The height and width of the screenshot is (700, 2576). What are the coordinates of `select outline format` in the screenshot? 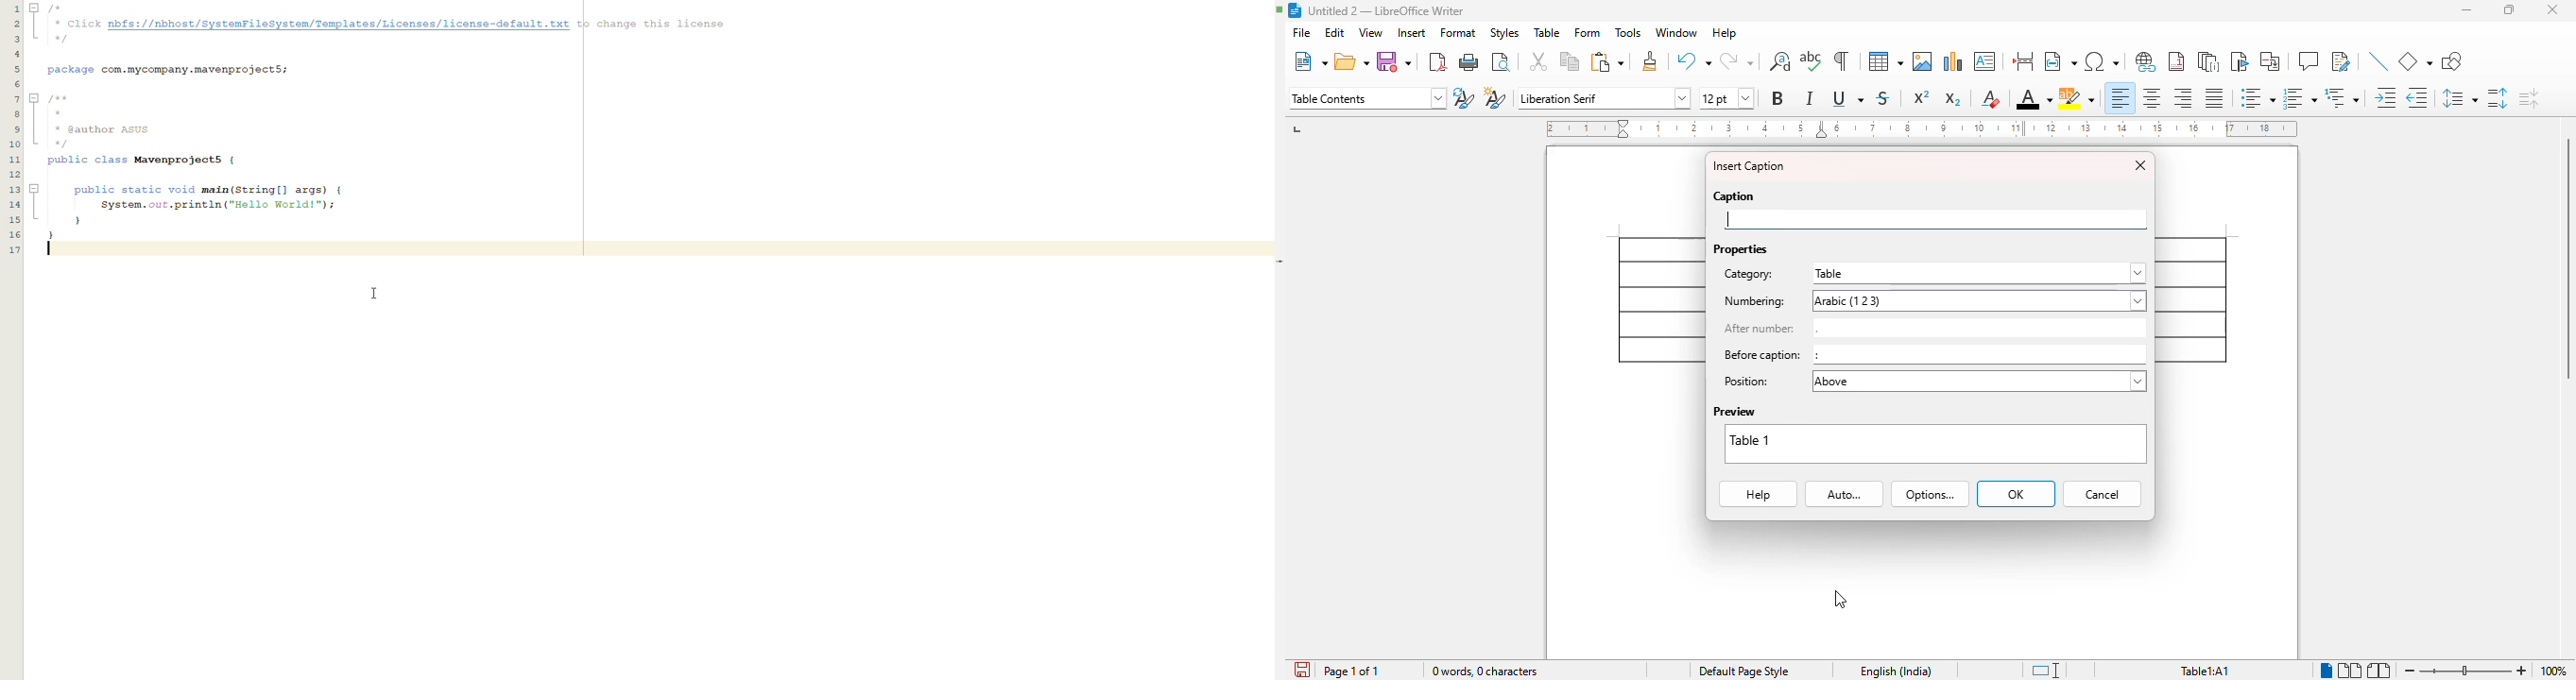 It's located at (2342, 97).